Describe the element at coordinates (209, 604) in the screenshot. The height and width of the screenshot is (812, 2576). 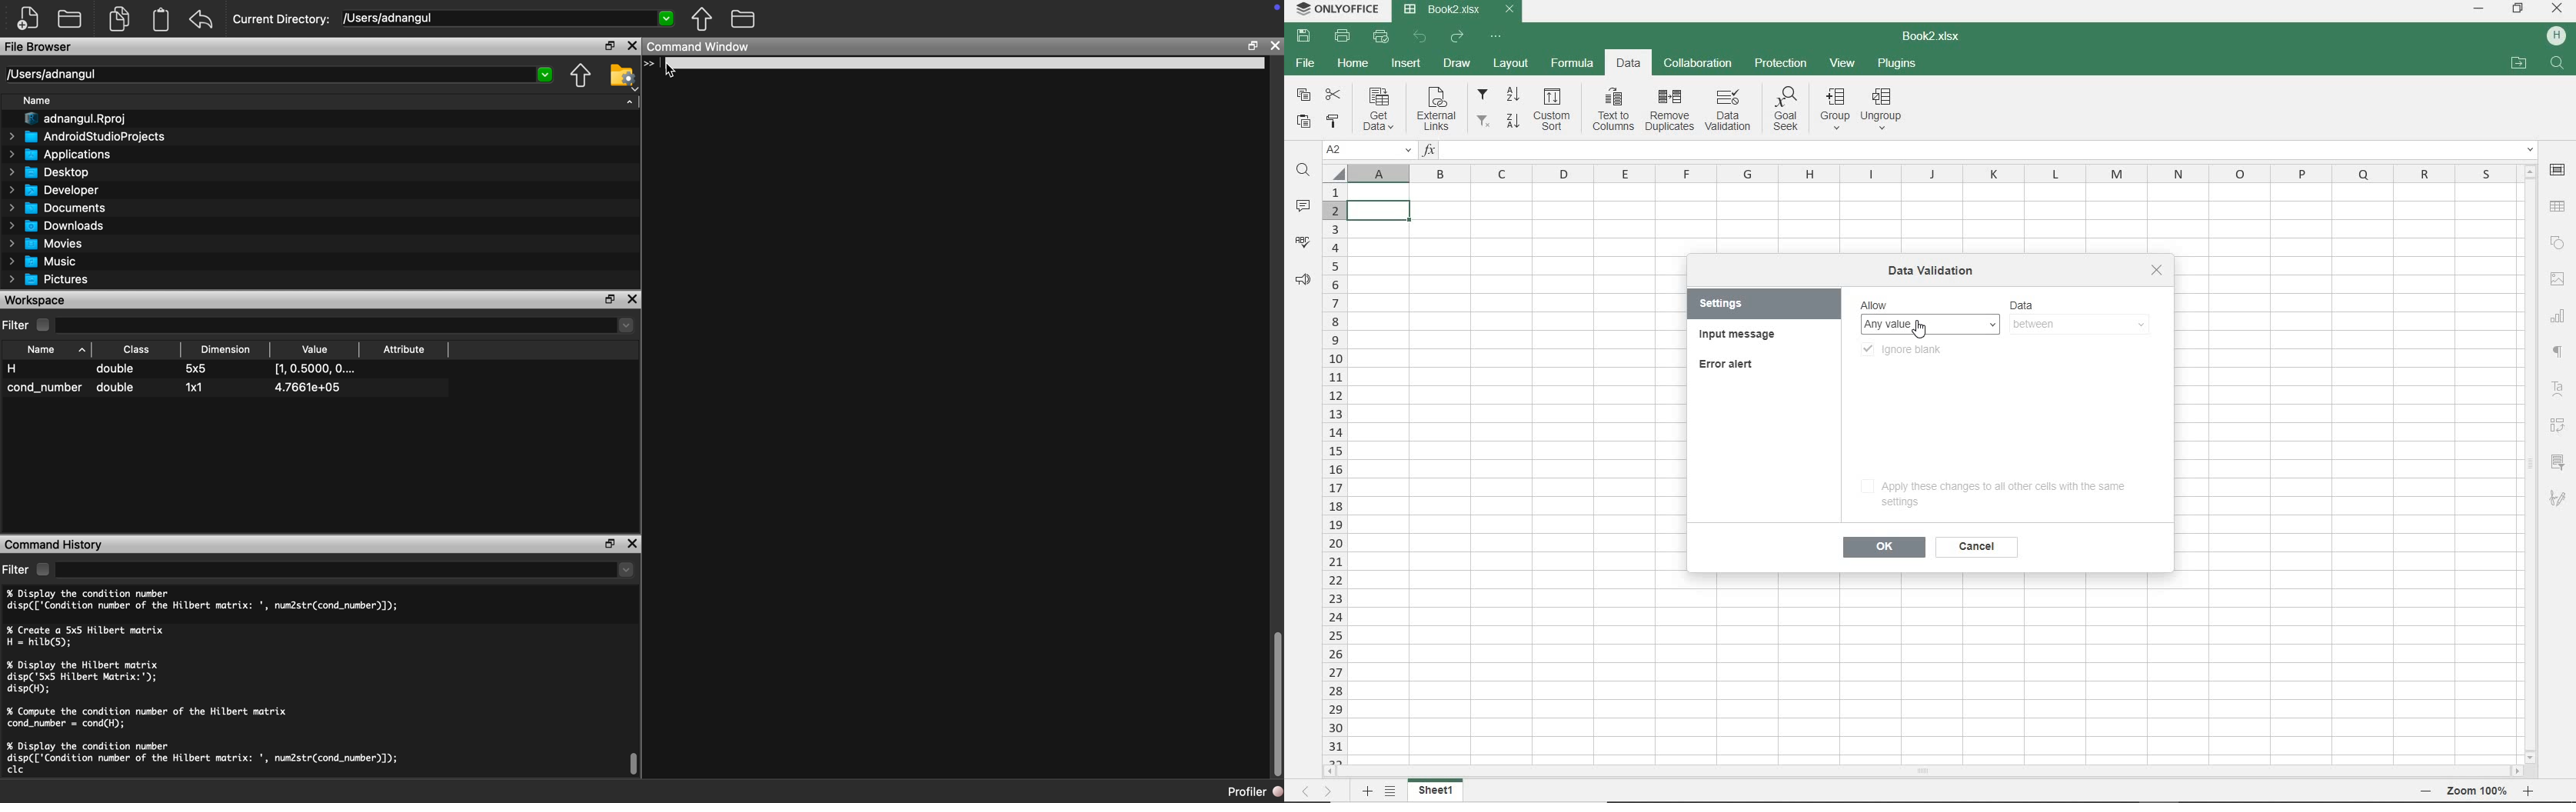
I see `% Display the condition number
disp(['Condition number of the Hilbert matrix: ', num2str(cond_number)]);` at that location.